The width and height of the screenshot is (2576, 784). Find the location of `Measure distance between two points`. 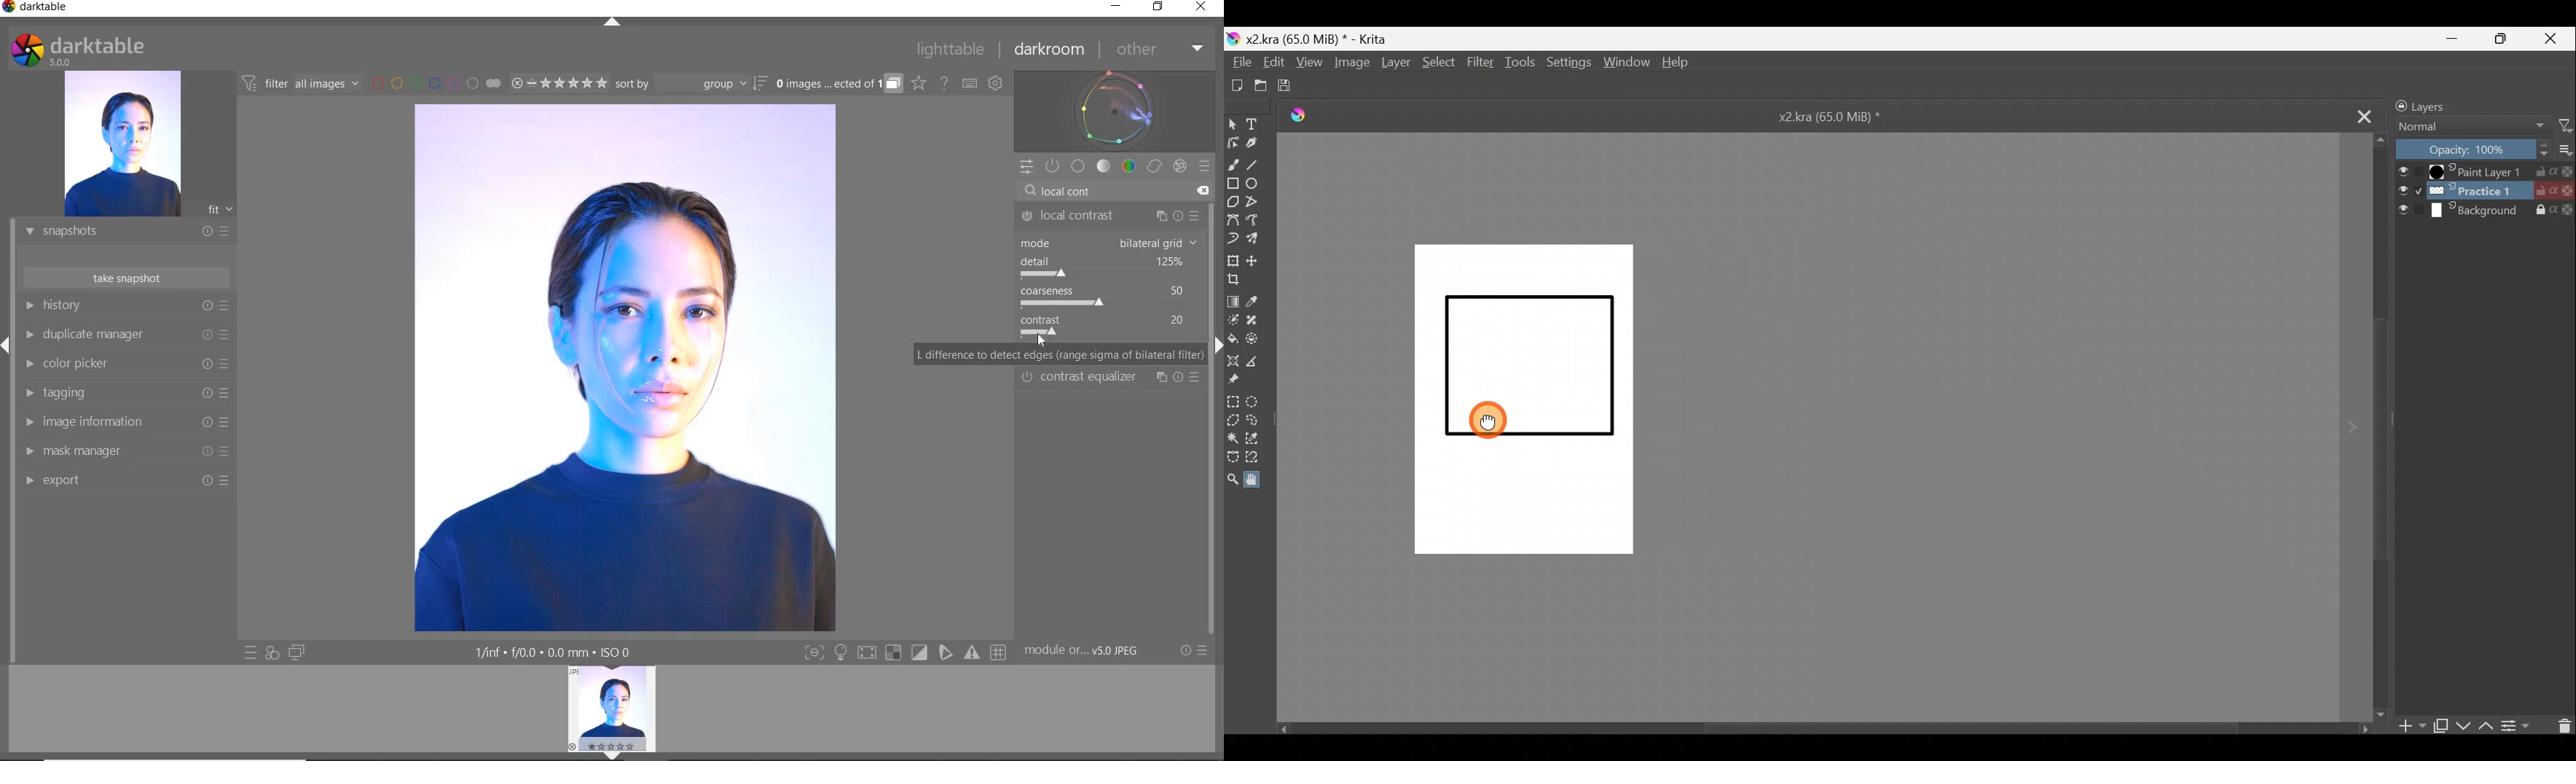

Measure distance between two points is located at coordinates (1255, 361).